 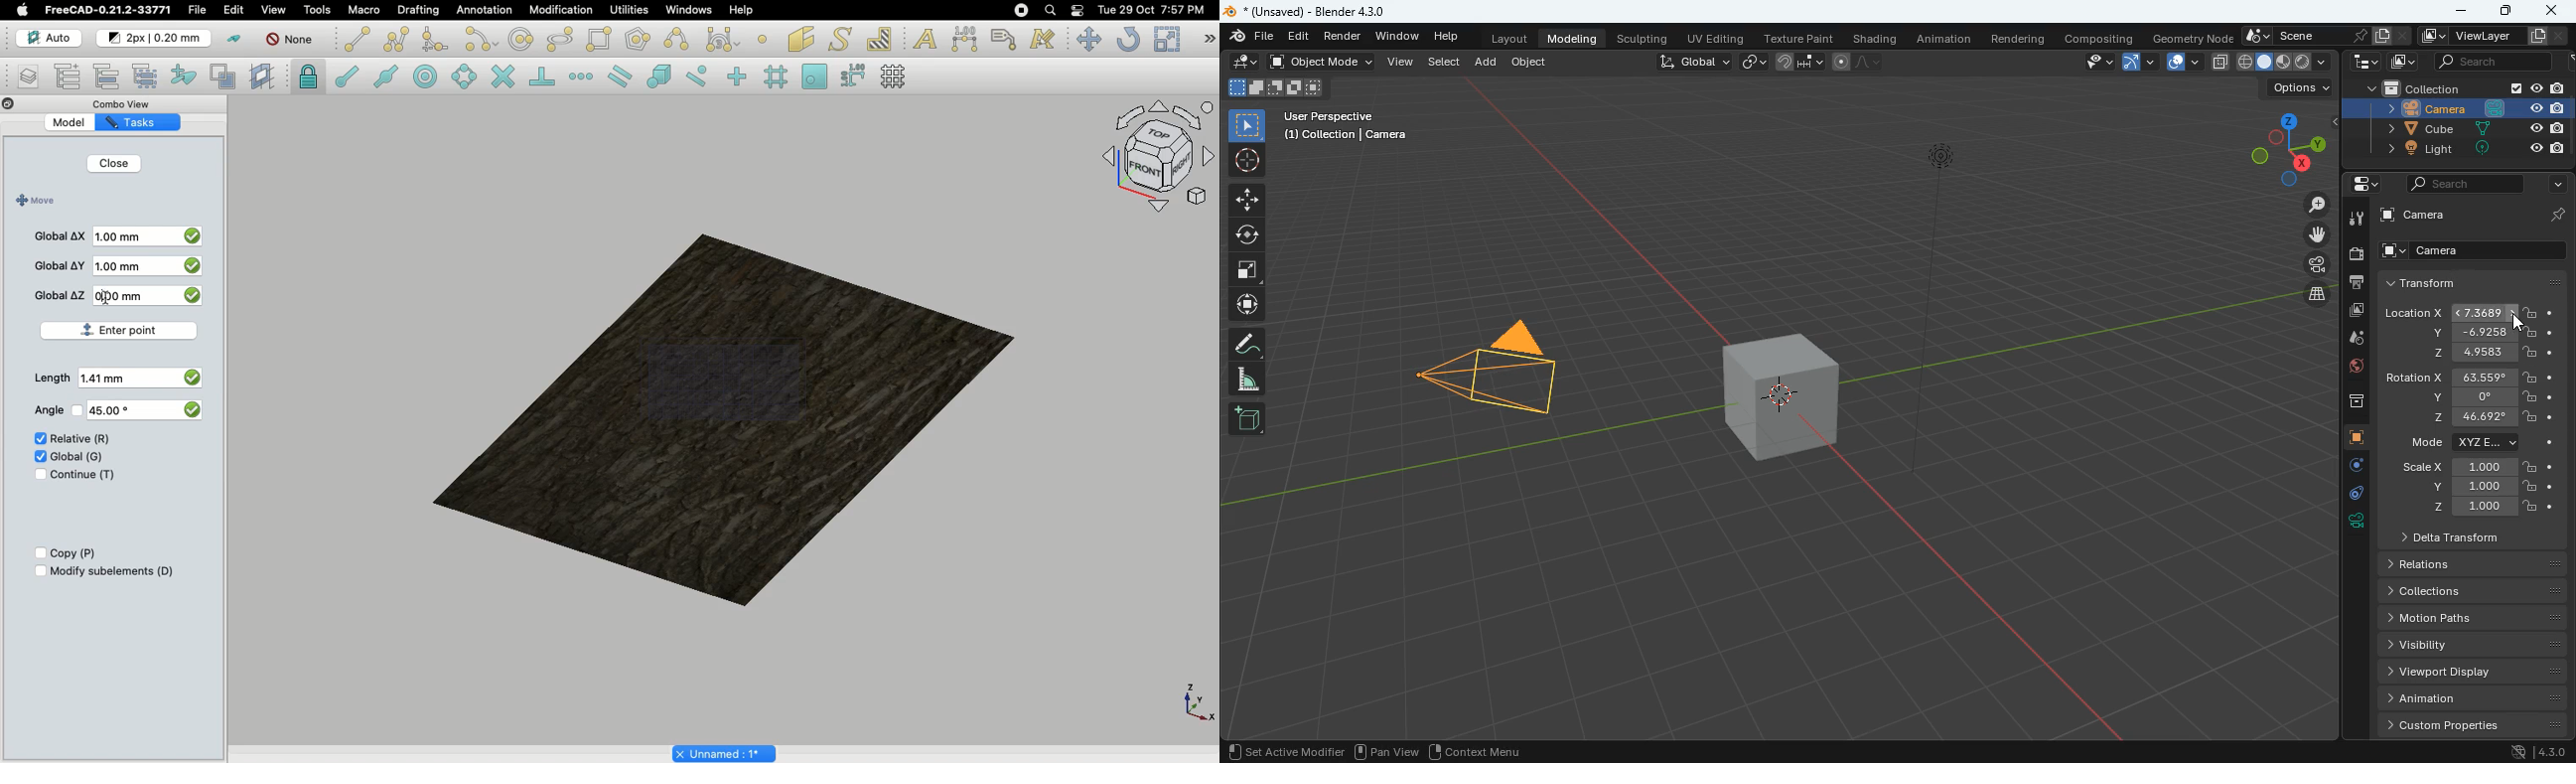 What do you see at coordinates (1796, 64) in the screenshot?
I see `join` at bounding box center [1796, 64].